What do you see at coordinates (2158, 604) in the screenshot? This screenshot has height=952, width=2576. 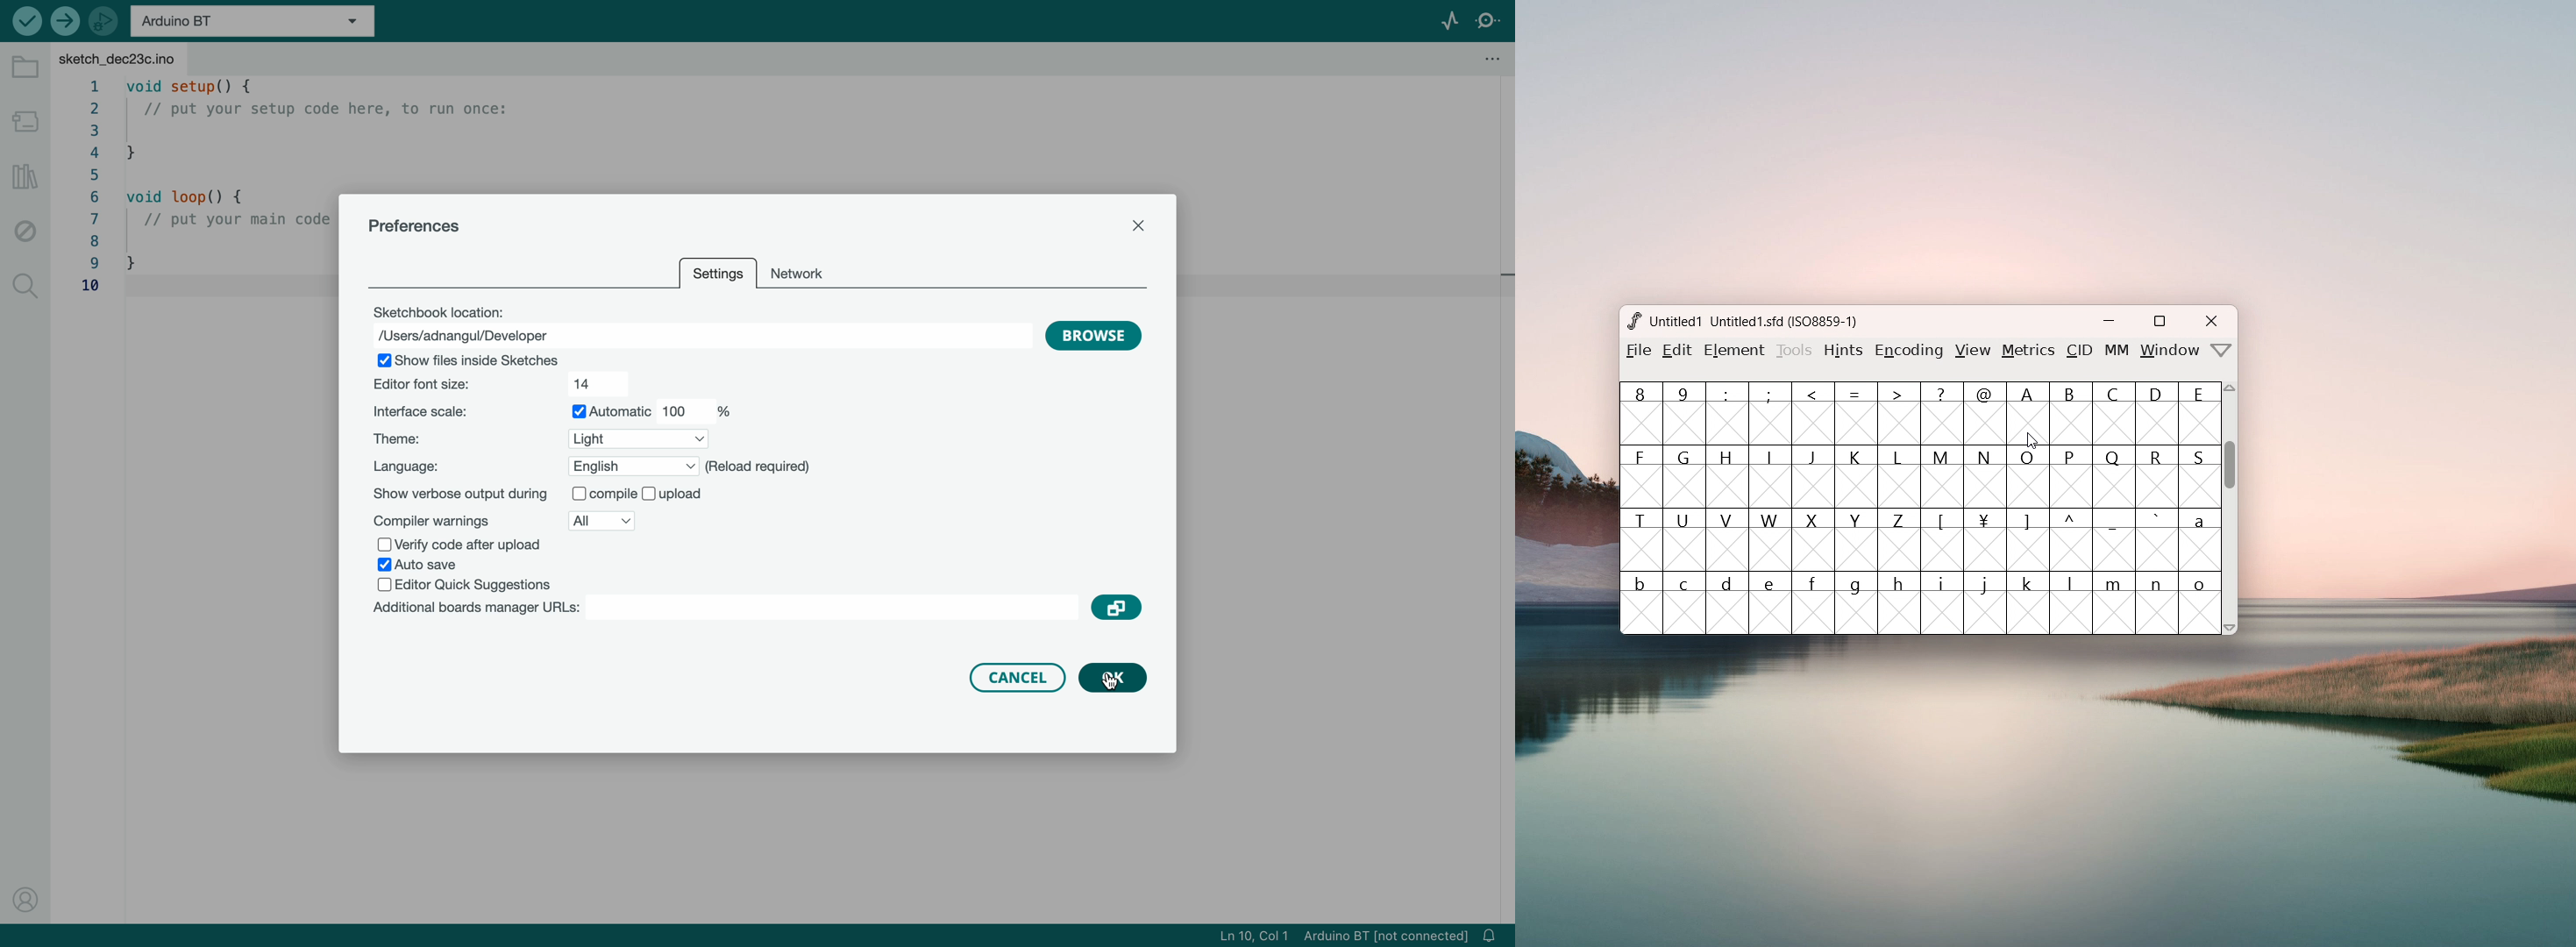 I see `n` at bounding box center [2158, 604].